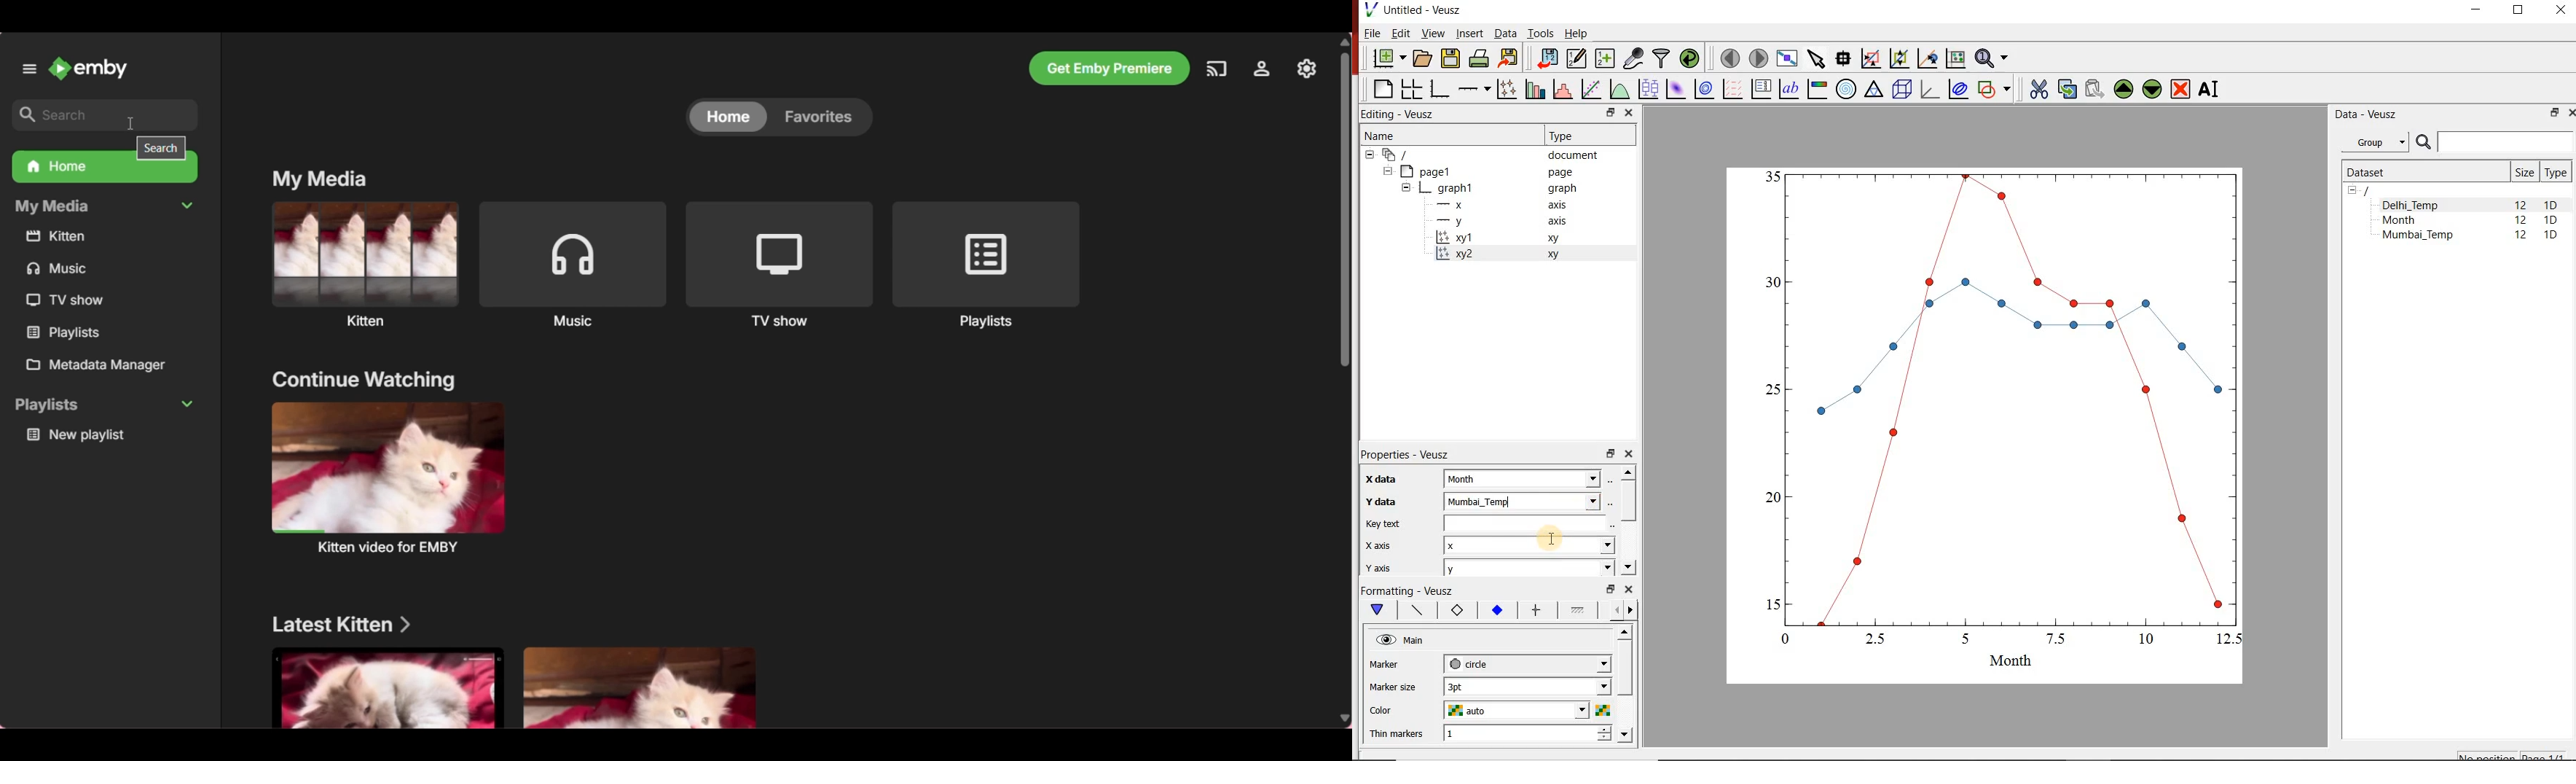 The image size is (2576, 784). What do you see at coordinates (1395, 664) in the screenshot?
I see `marker` at bounding box center [1395, 664].